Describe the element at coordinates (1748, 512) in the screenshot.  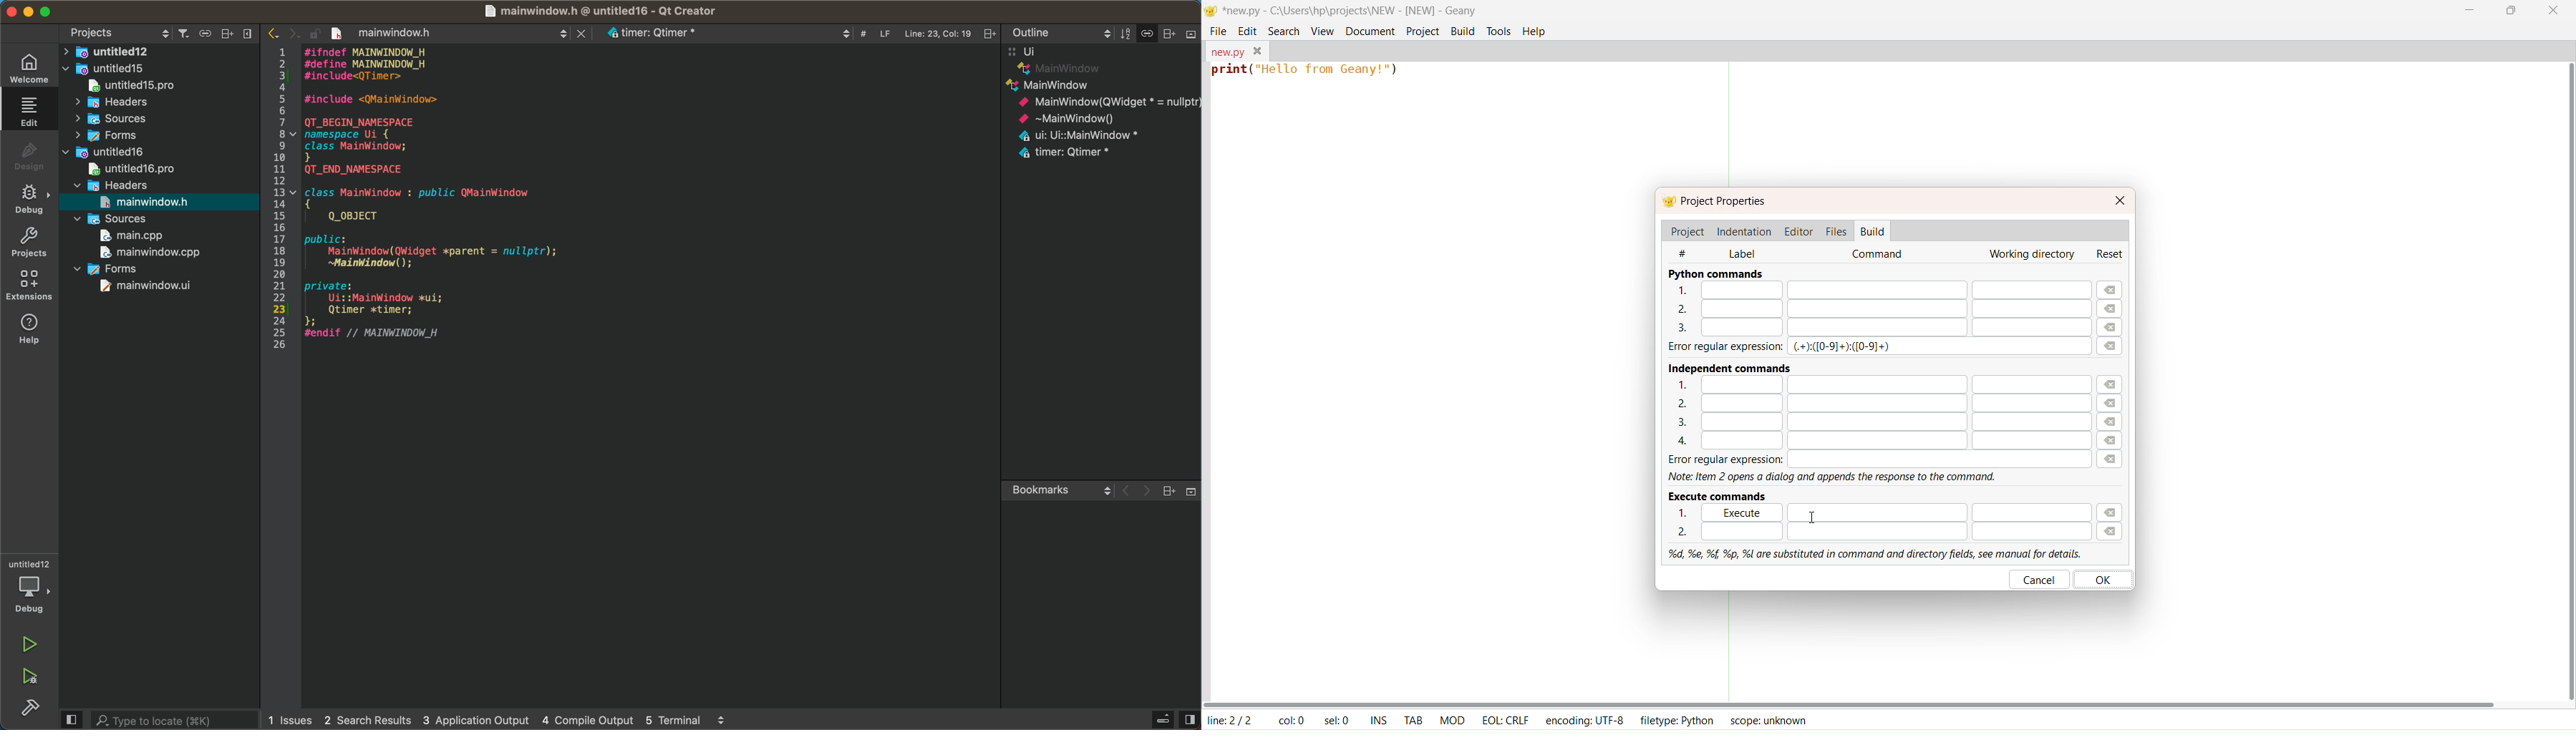
I see `execute` at that location.